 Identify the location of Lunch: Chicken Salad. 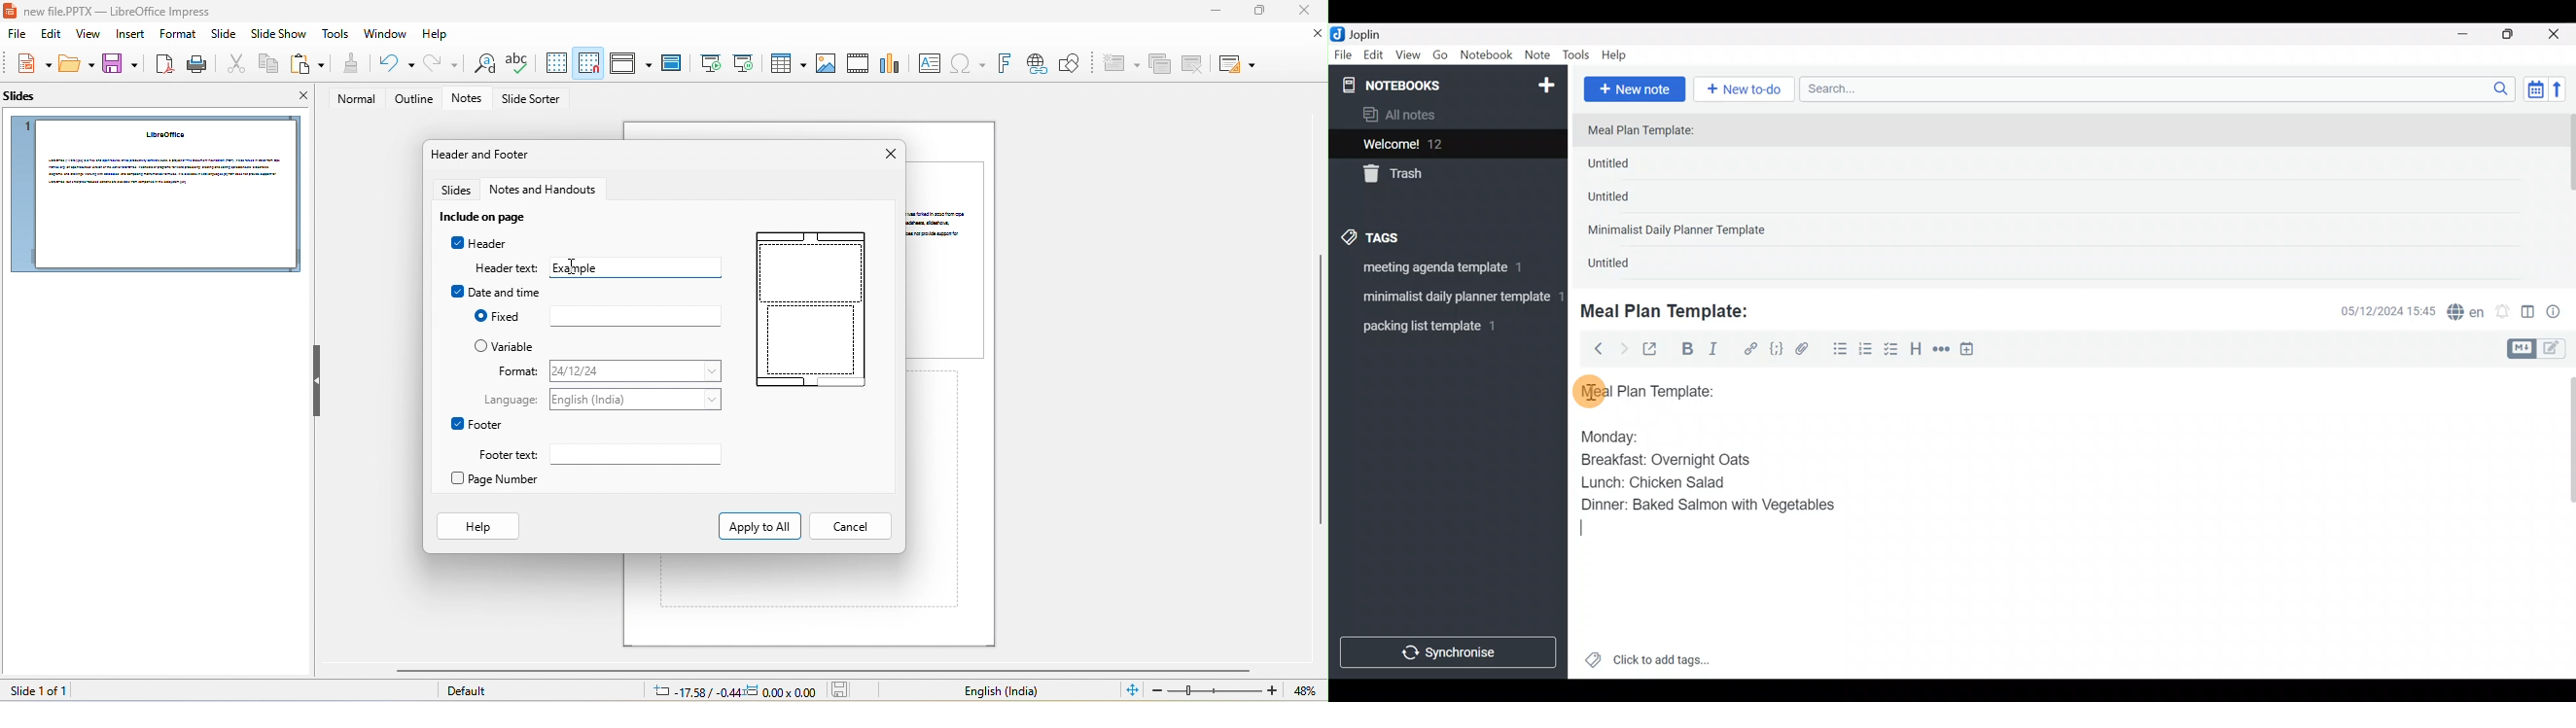
(1651, 482).